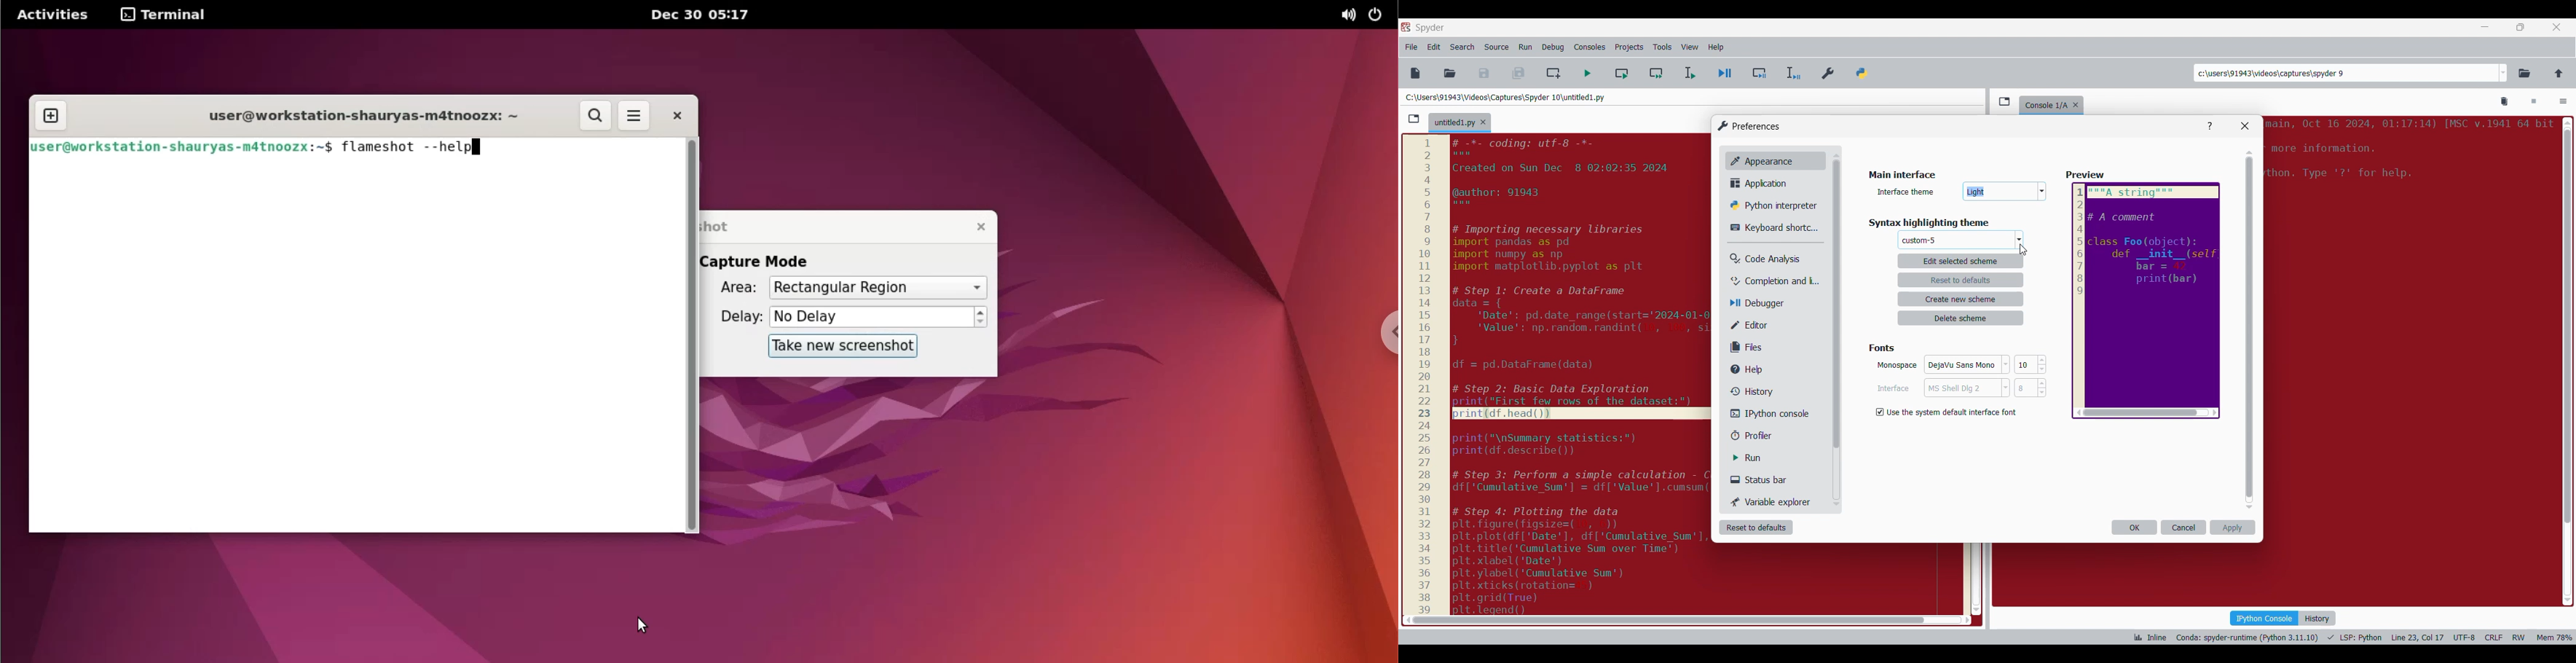 The height and width of the screenshot is (672, 2576). Describe the element at coordinates (1961, 279) in the screenshot. I see `reset to defaults` at that location.